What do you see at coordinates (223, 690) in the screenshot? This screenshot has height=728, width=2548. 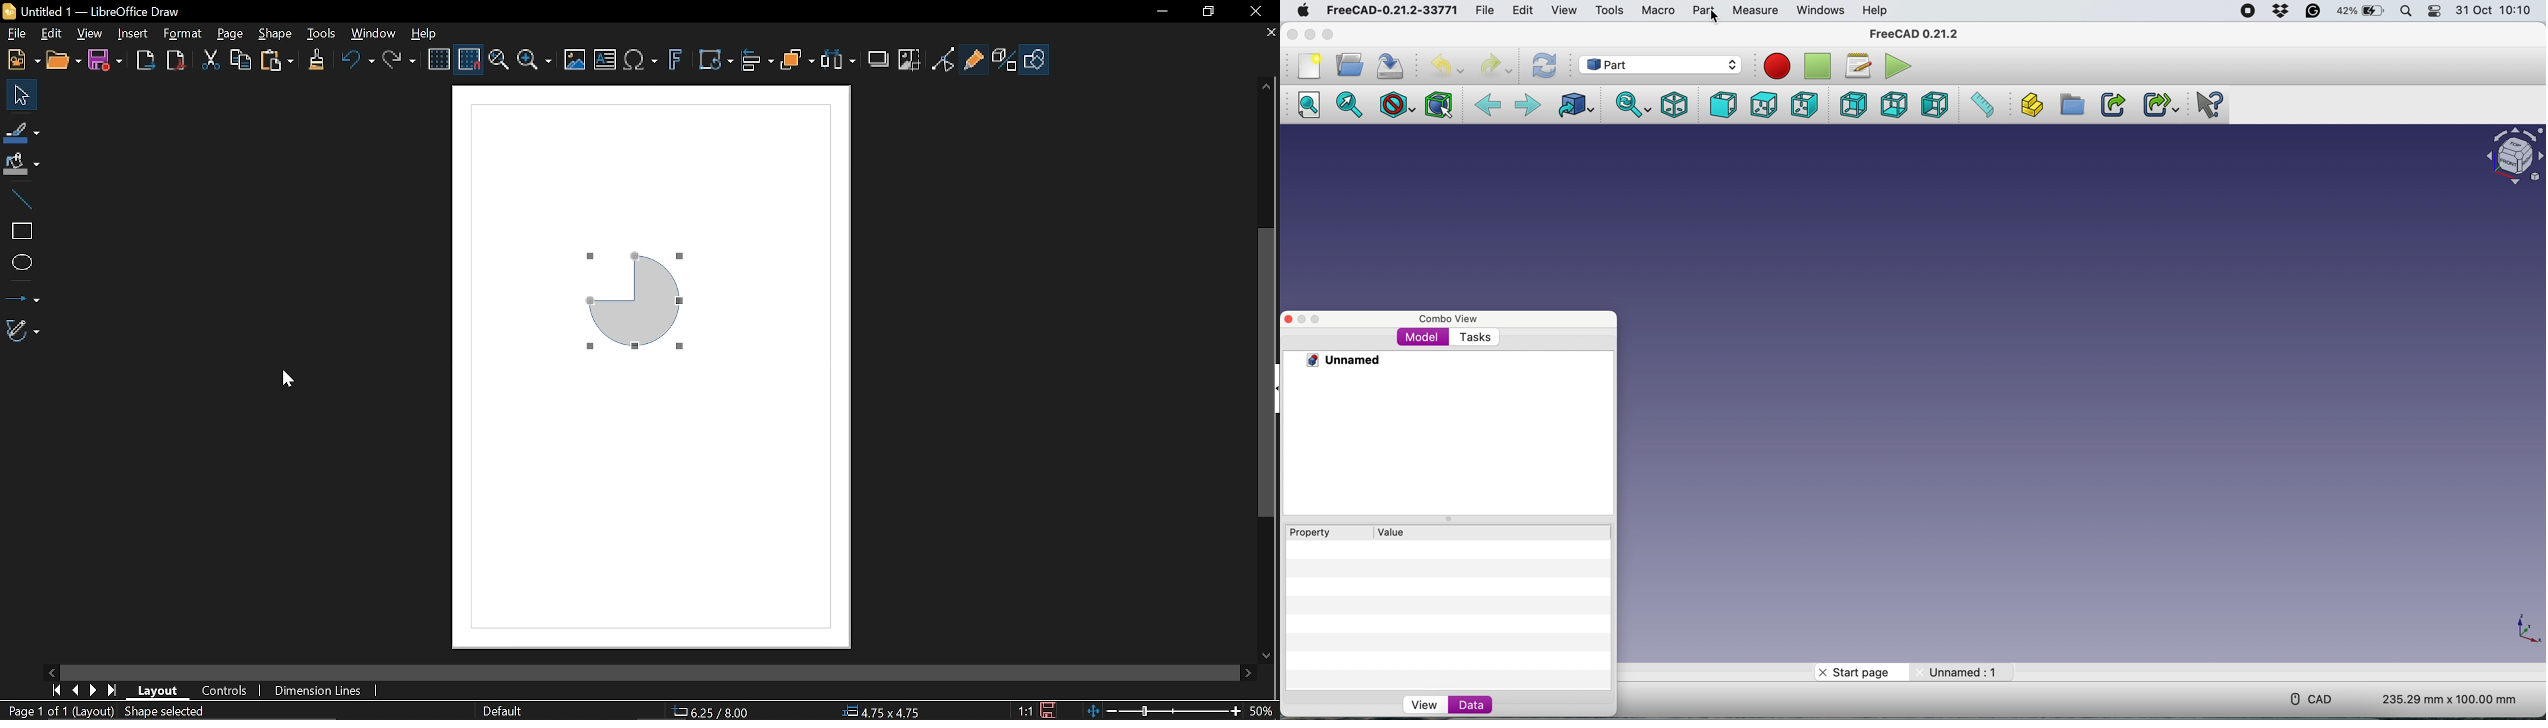 I see `Controls` at bounding box center [223, 690].